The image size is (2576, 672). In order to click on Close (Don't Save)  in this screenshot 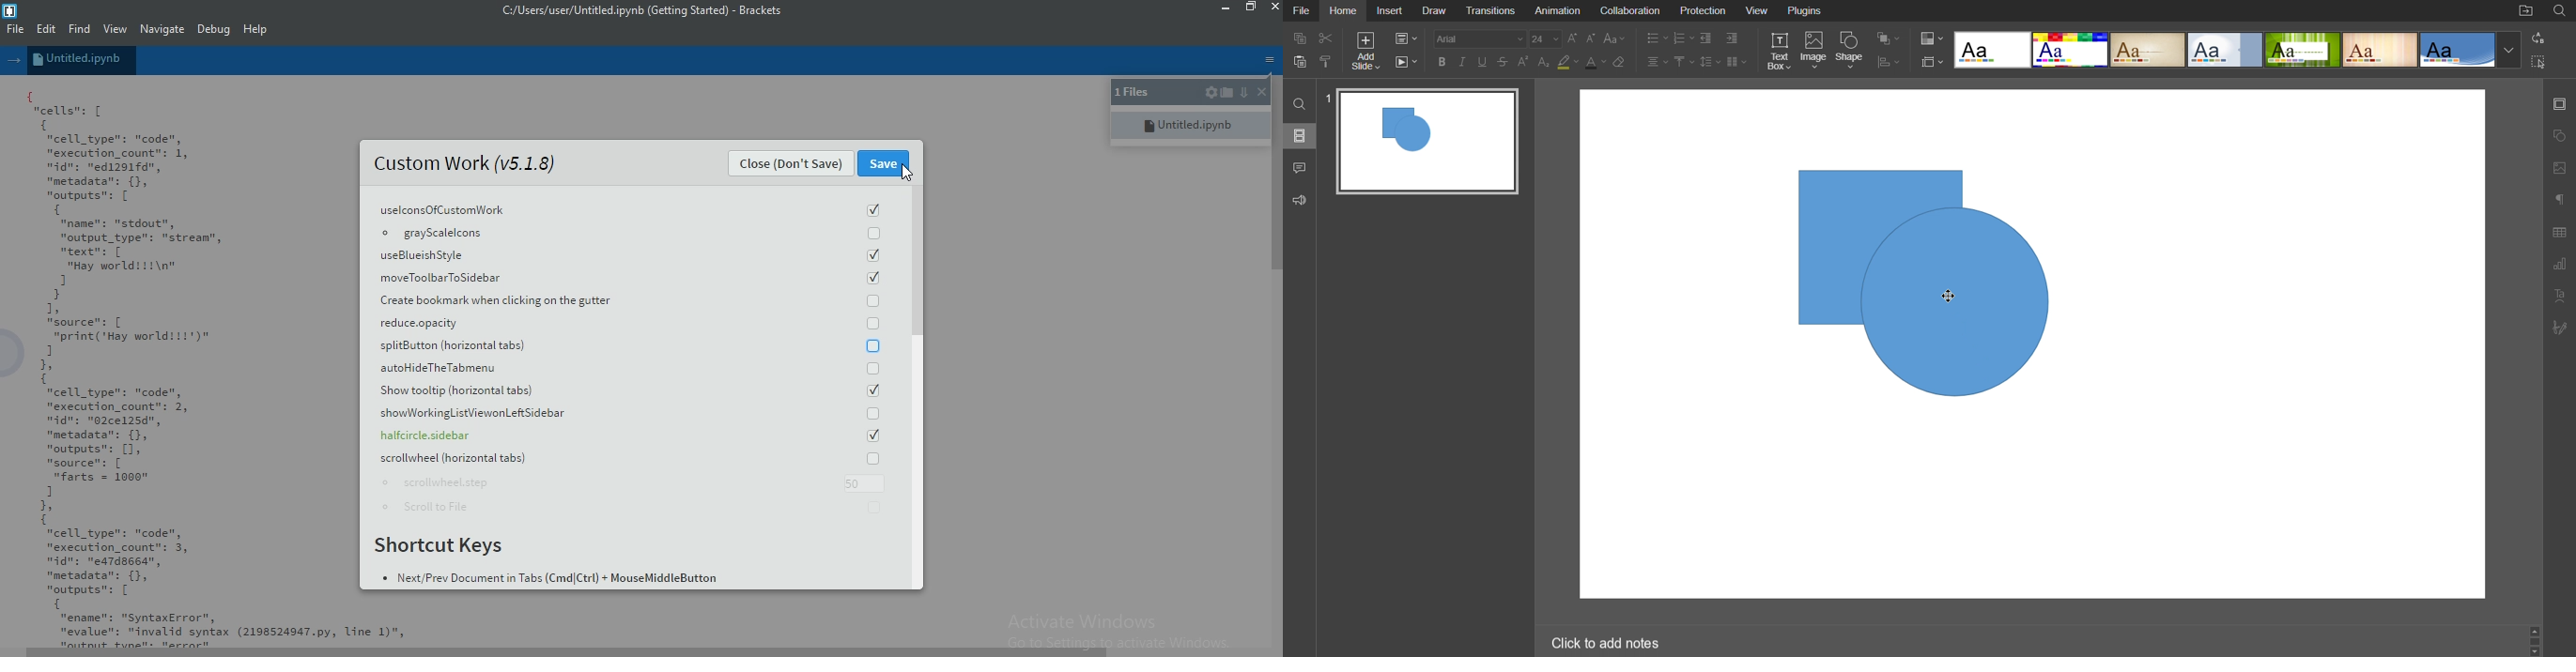, I will do `click(786, 164)`.